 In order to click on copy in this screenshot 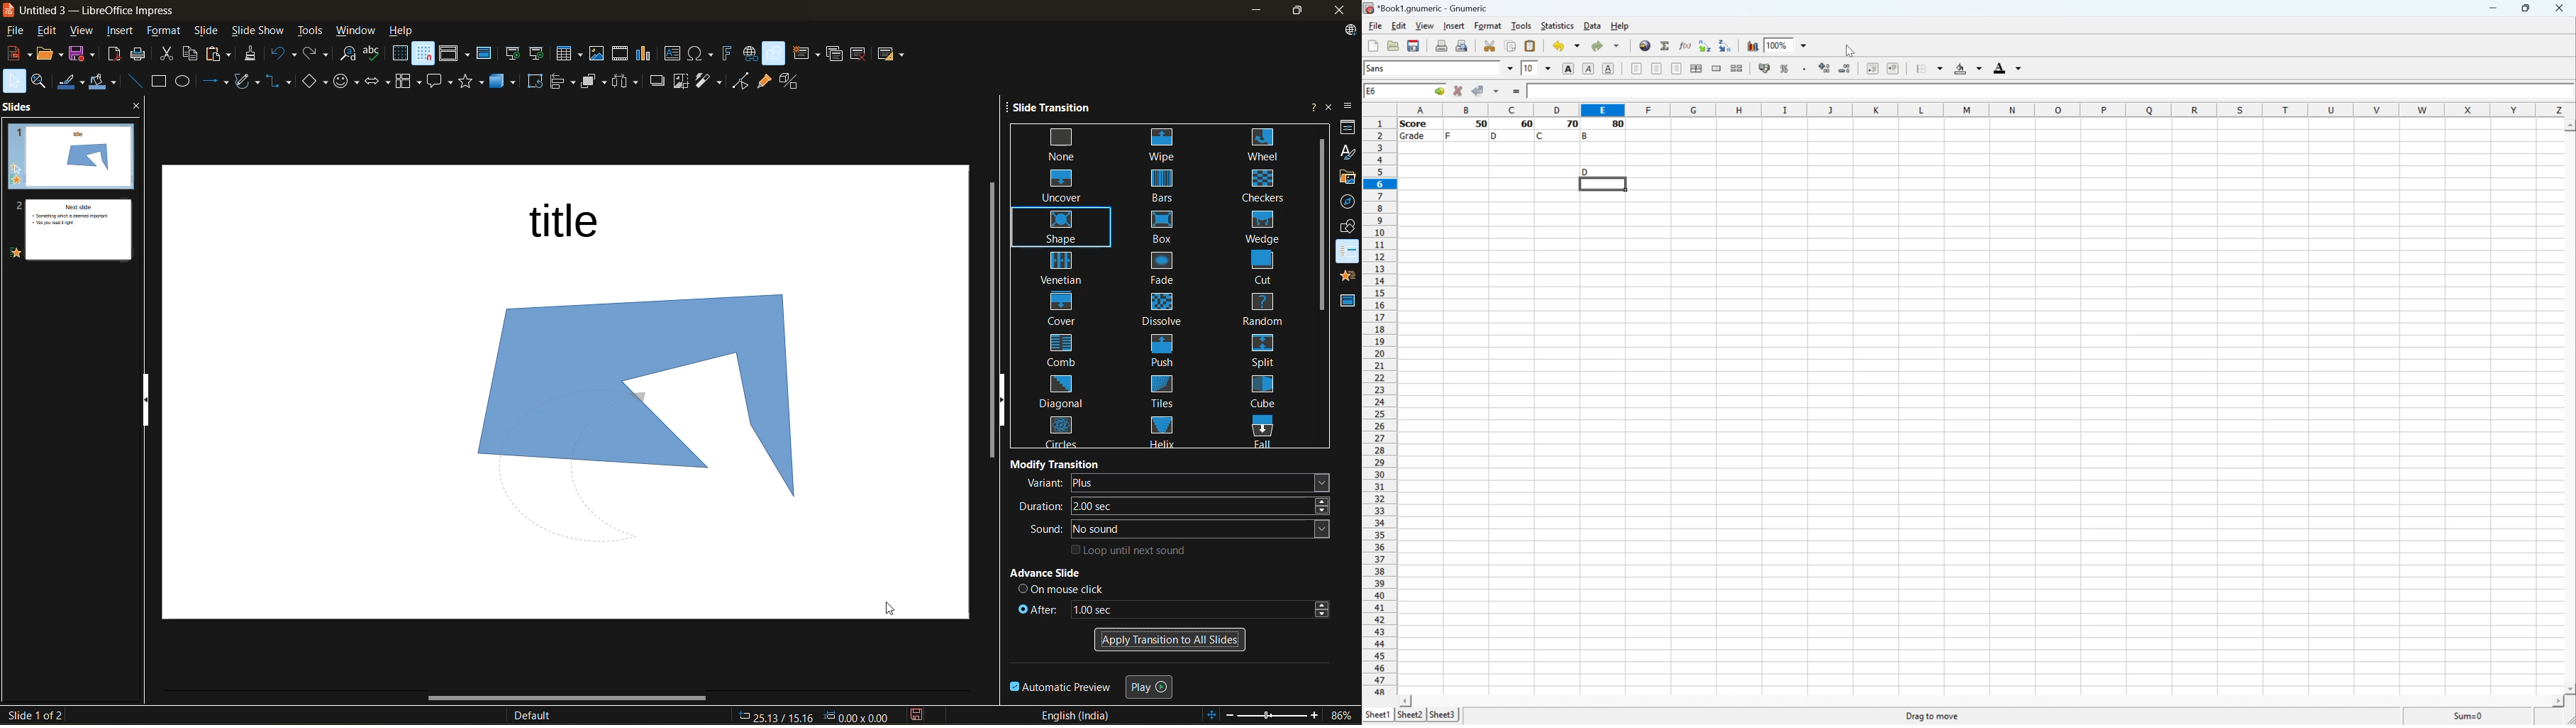, I will do `click(190, 53)`.